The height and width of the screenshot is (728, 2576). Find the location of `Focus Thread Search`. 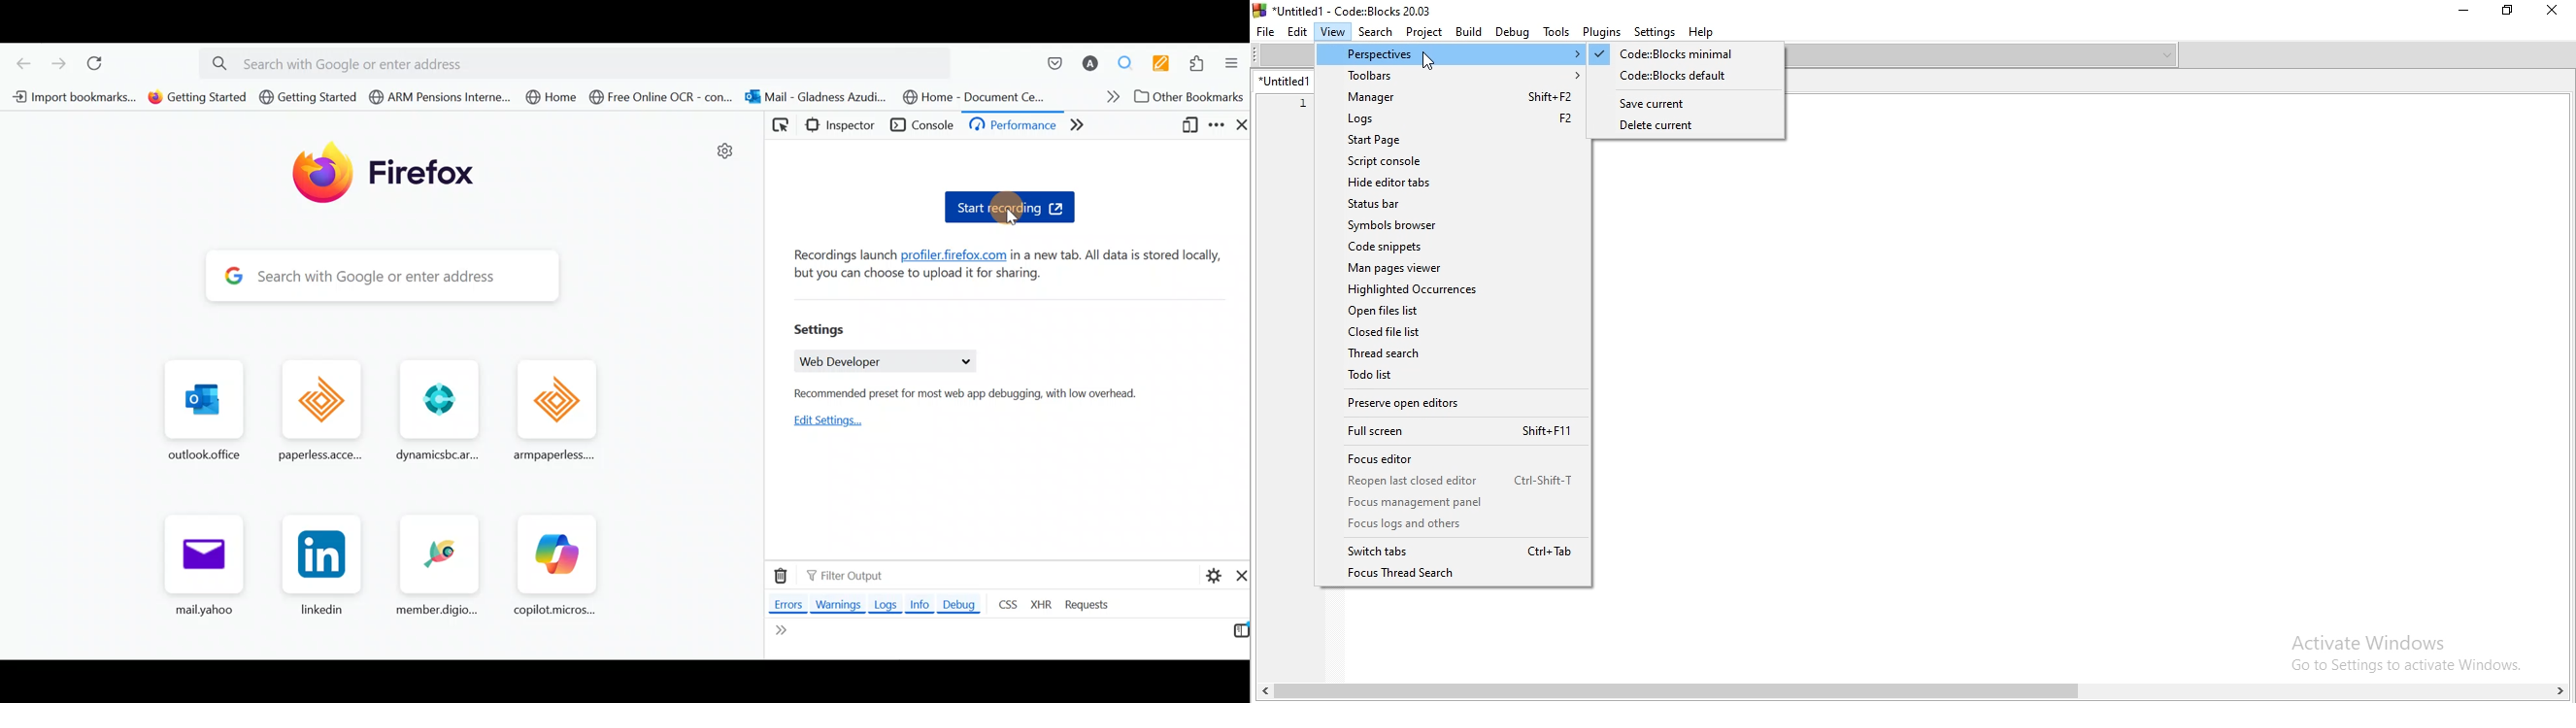

Focus Thread Search is located at coordinates (1455, 578).